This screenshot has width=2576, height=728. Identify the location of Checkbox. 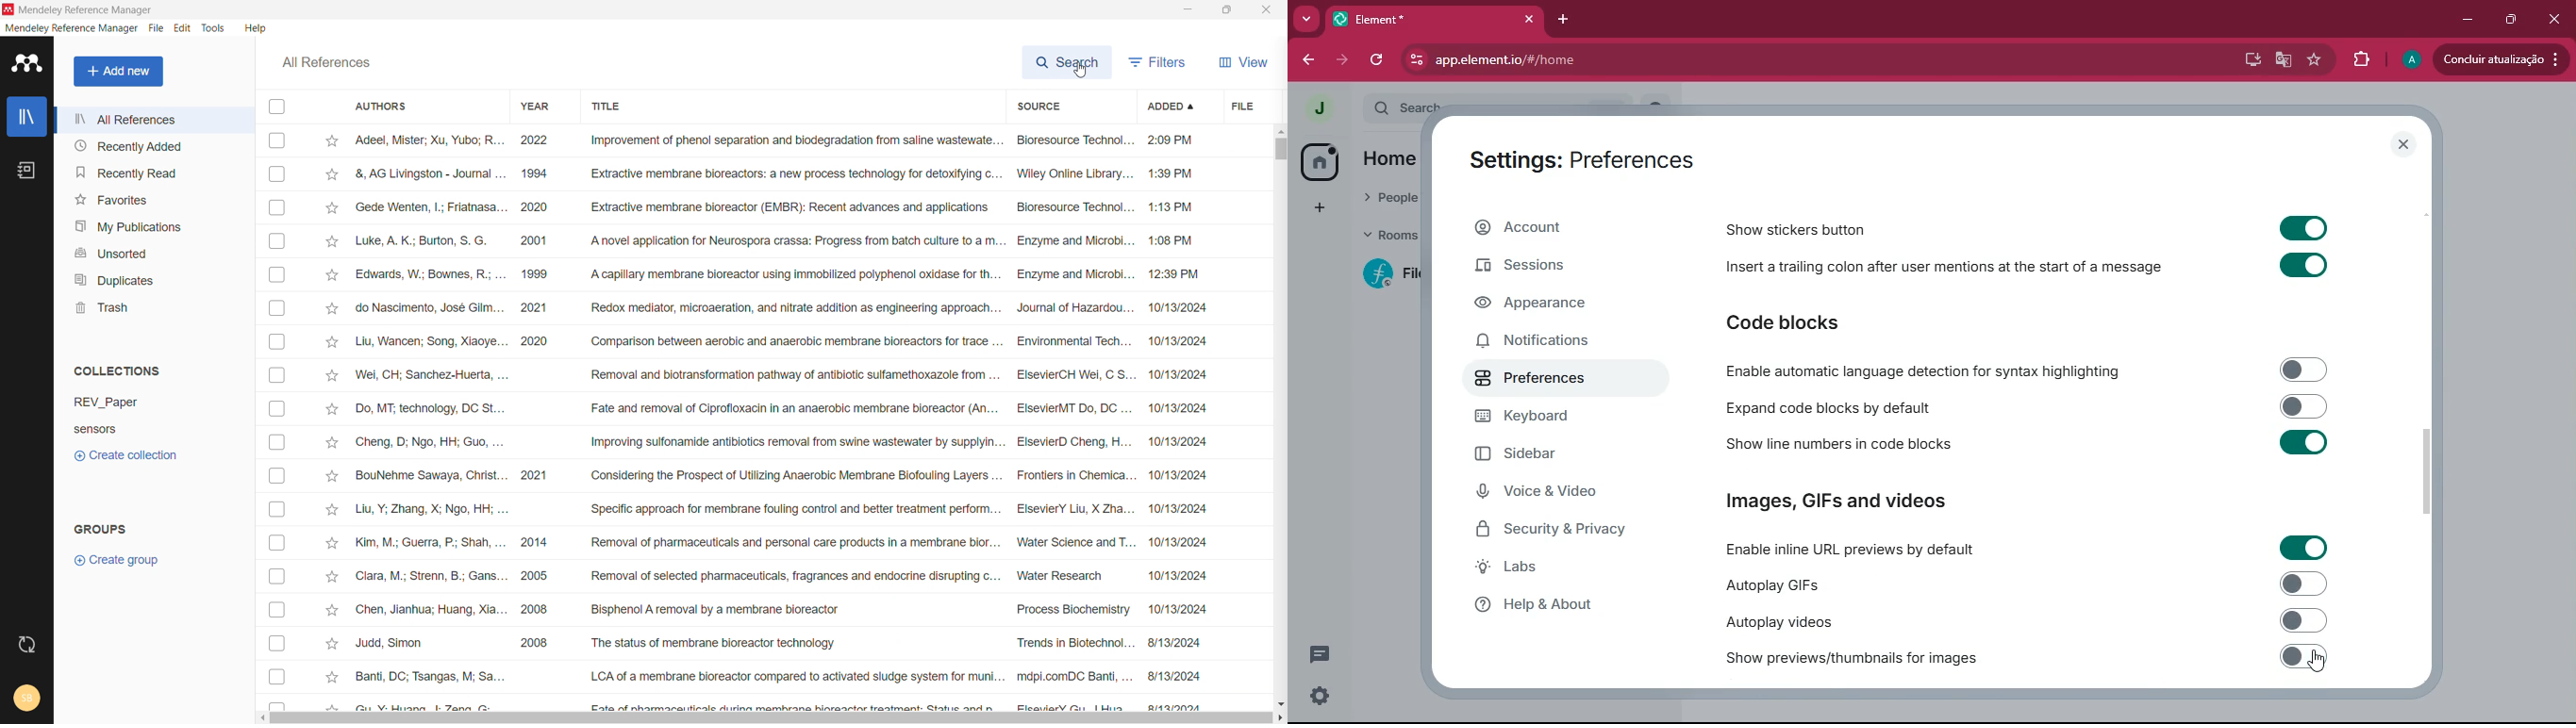
(277, 372).